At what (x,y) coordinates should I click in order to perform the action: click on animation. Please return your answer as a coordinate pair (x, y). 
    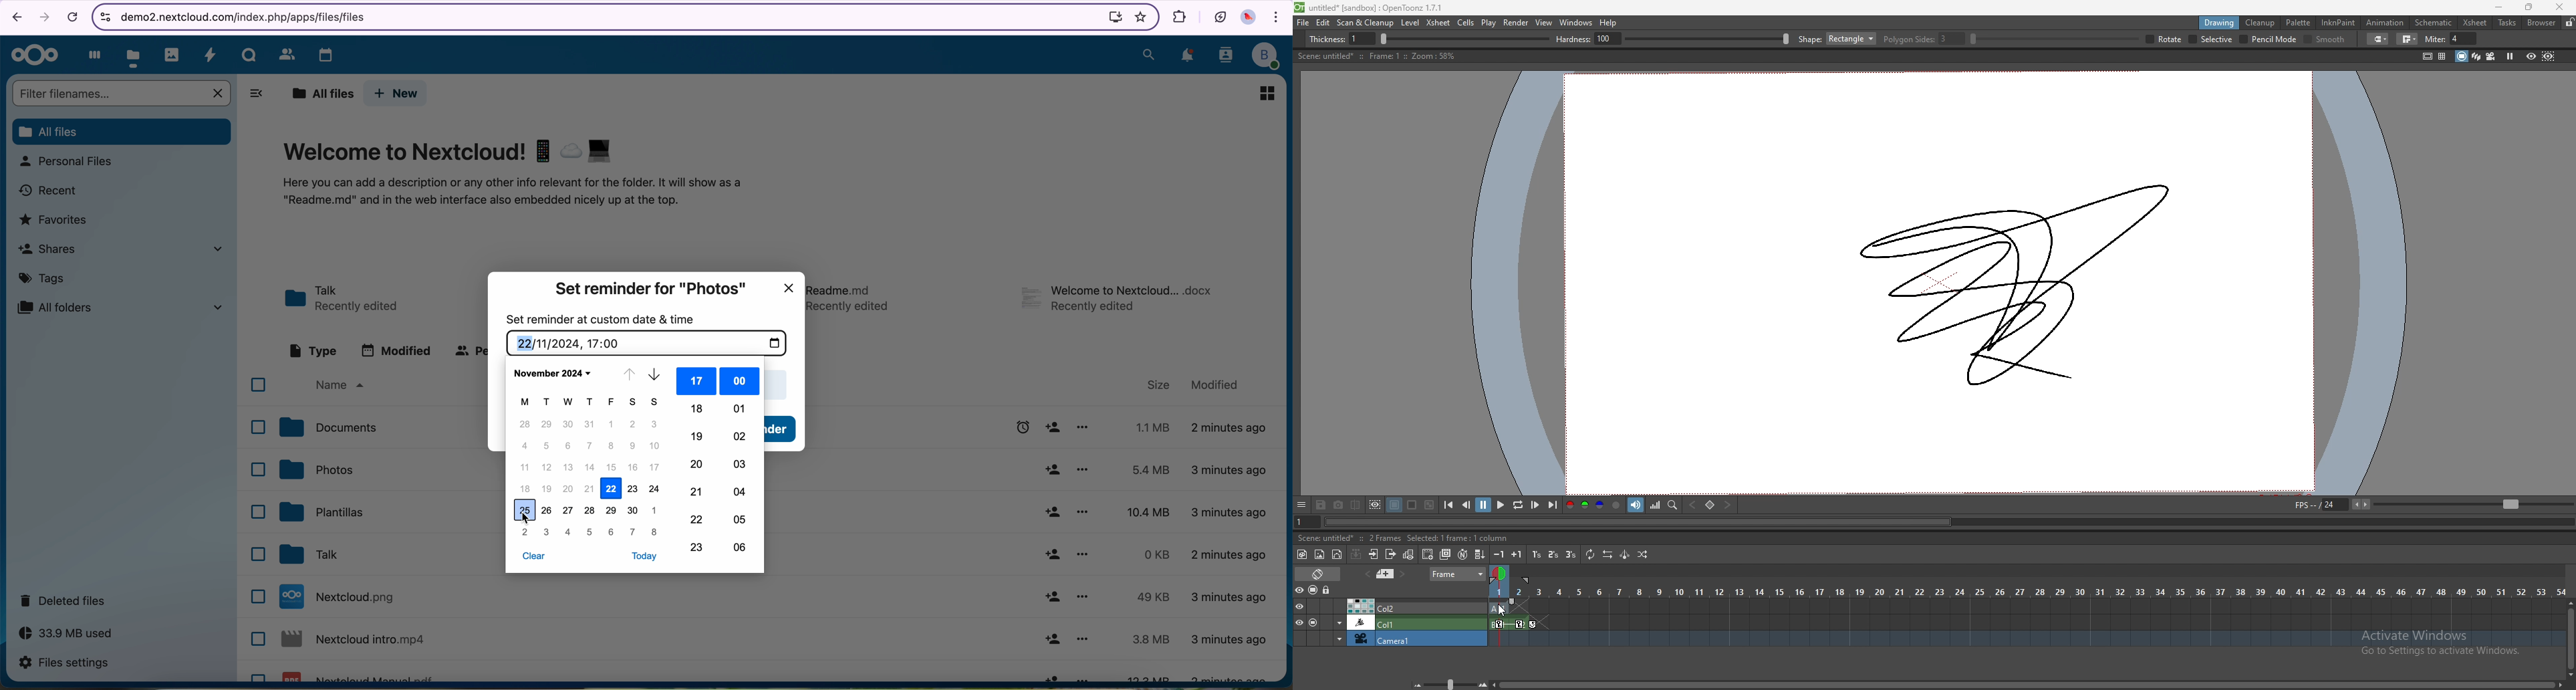
    Looking at the image, I should click on (2386, 23).